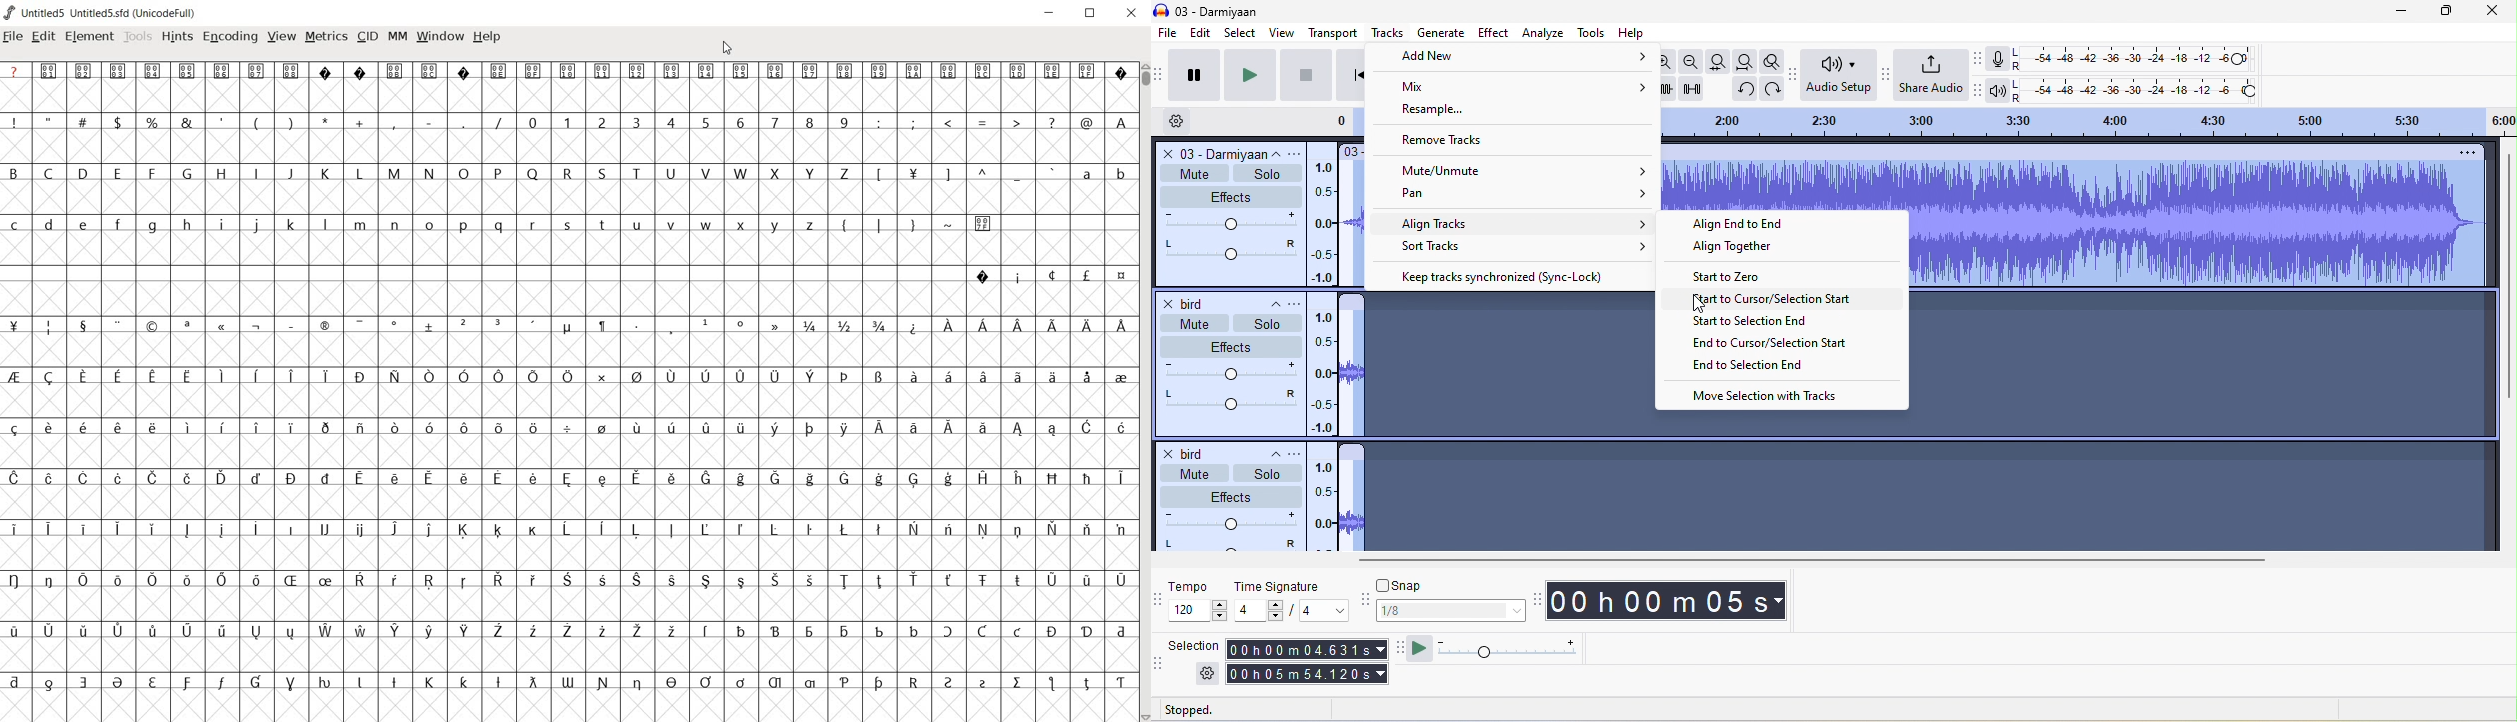 This screenshot has width=2520, height=728. What do you see at coordinates (1511, 87) in the screenshot?
I see `mix` at bounding box center [1511, 87].